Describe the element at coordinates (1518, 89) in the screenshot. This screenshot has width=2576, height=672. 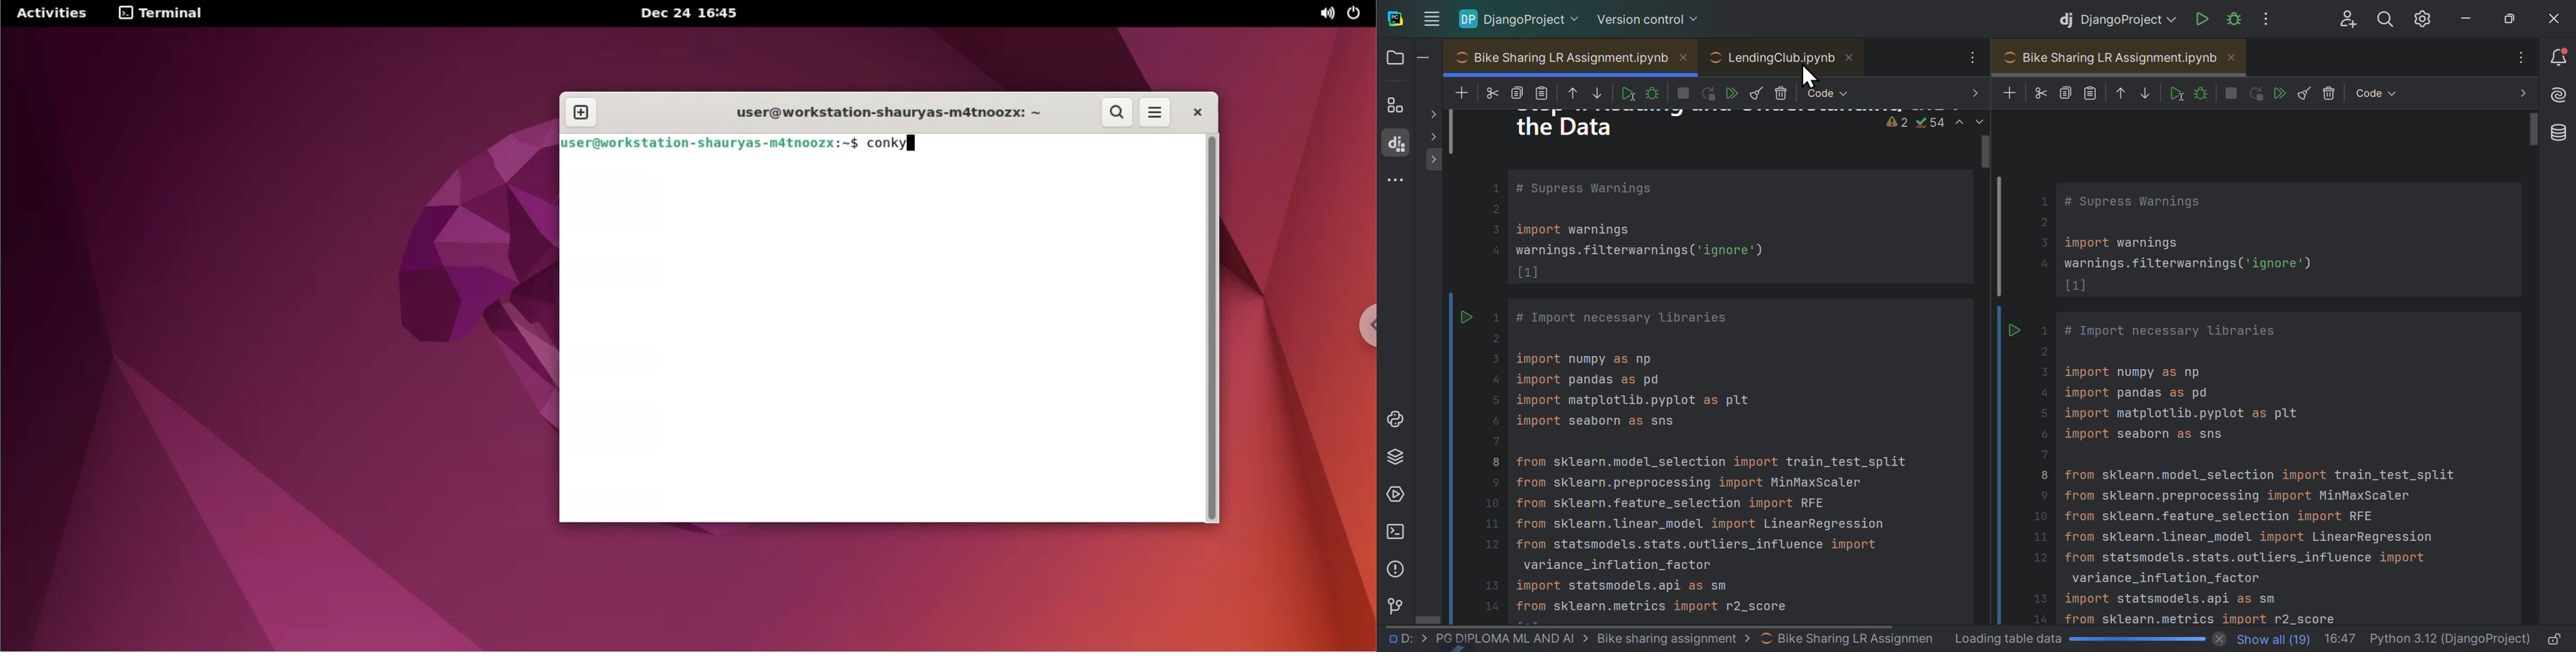
I see `copy` at that location.